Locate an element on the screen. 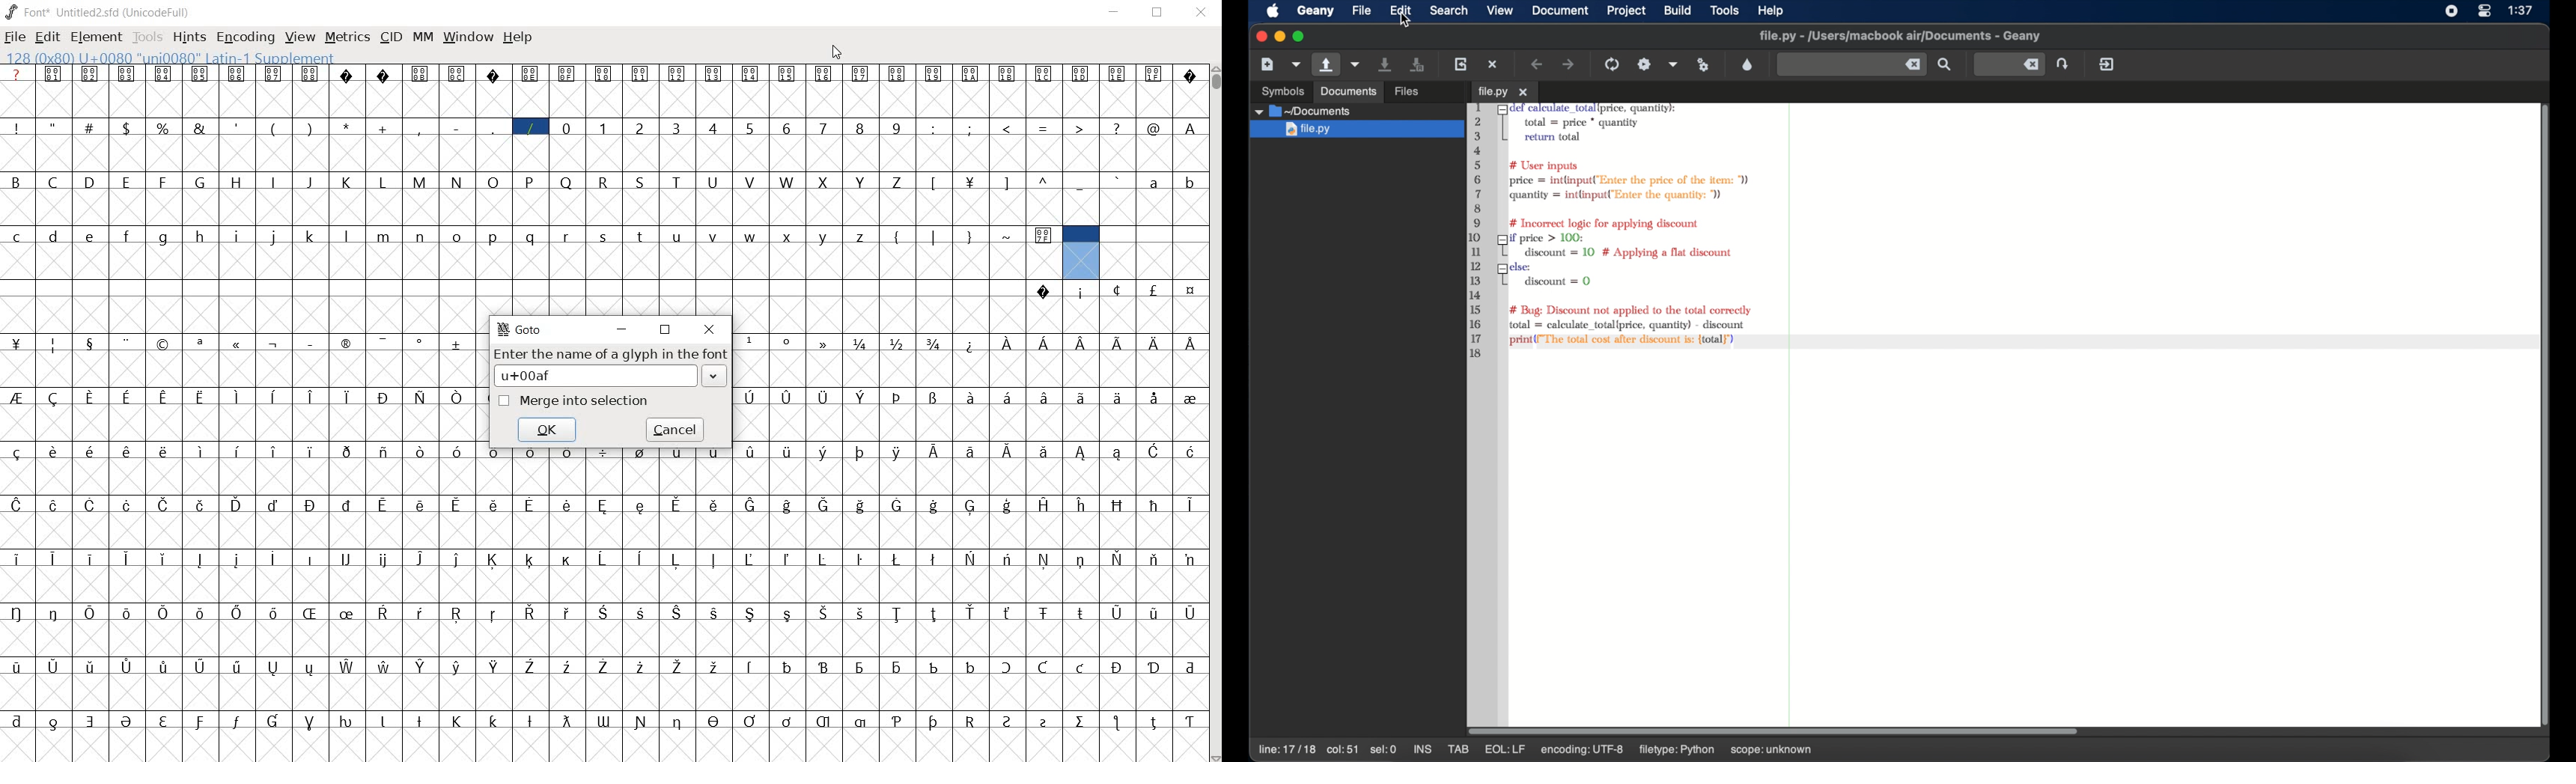 Image resolution: width=2576 pixels, height=784 pixels. Symbol is located at coordinates (823, 452).